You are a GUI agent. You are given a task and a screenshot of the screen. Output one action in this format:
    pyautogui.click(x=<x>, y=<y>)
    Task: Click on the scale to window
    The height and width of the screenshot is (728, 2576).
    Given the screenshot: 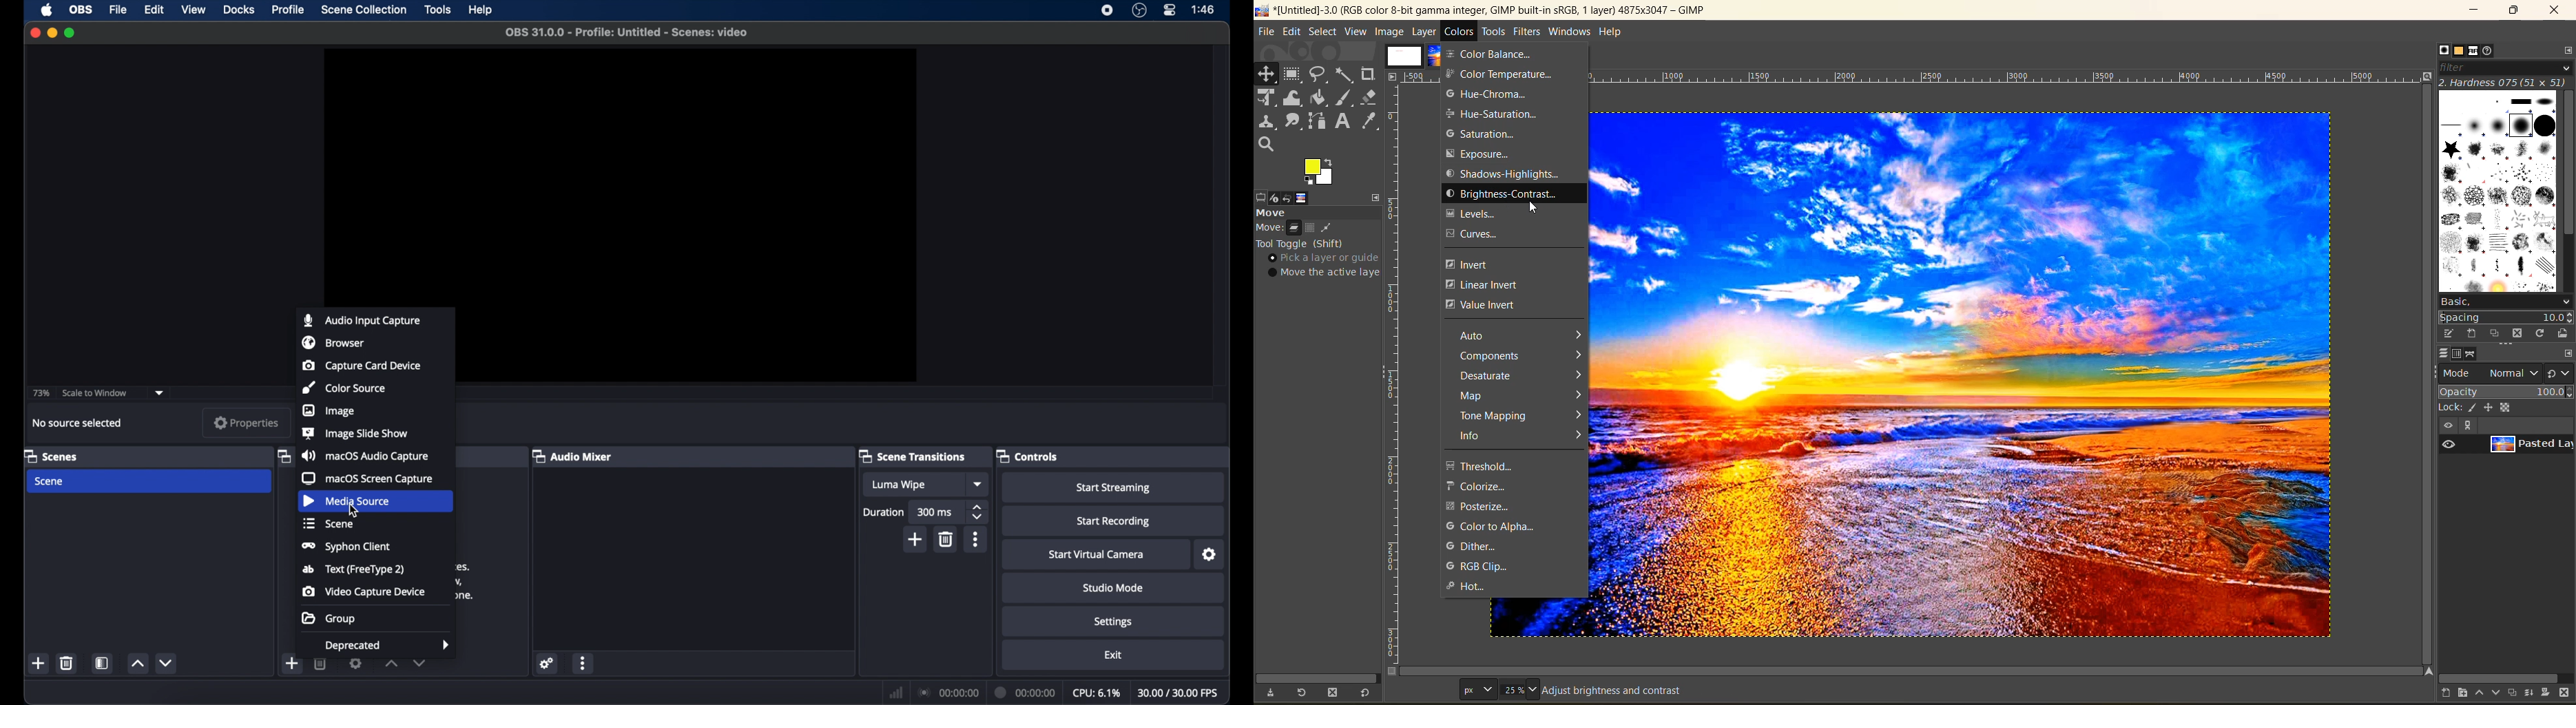 What is the action you would take?
    pyautogui.click(x=95, y=393)
    